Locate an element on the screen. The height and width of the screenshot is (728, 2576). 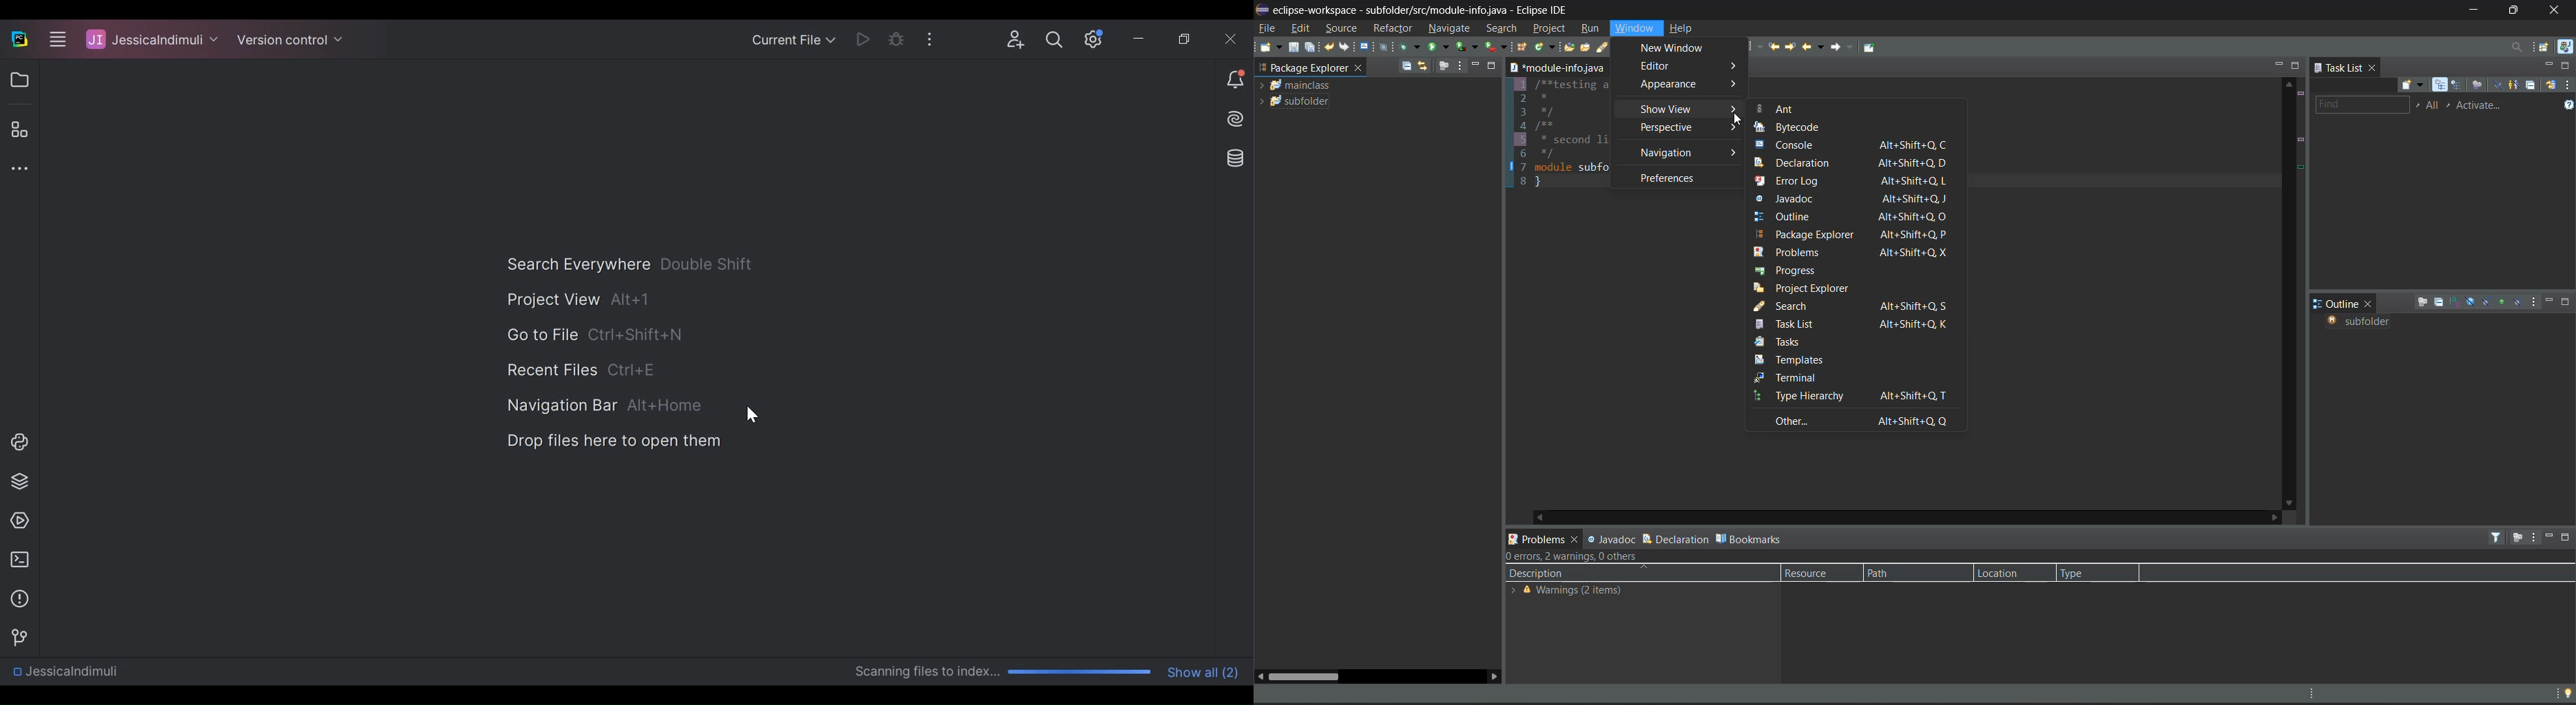
Restore is located at coordinates (1186, 37).